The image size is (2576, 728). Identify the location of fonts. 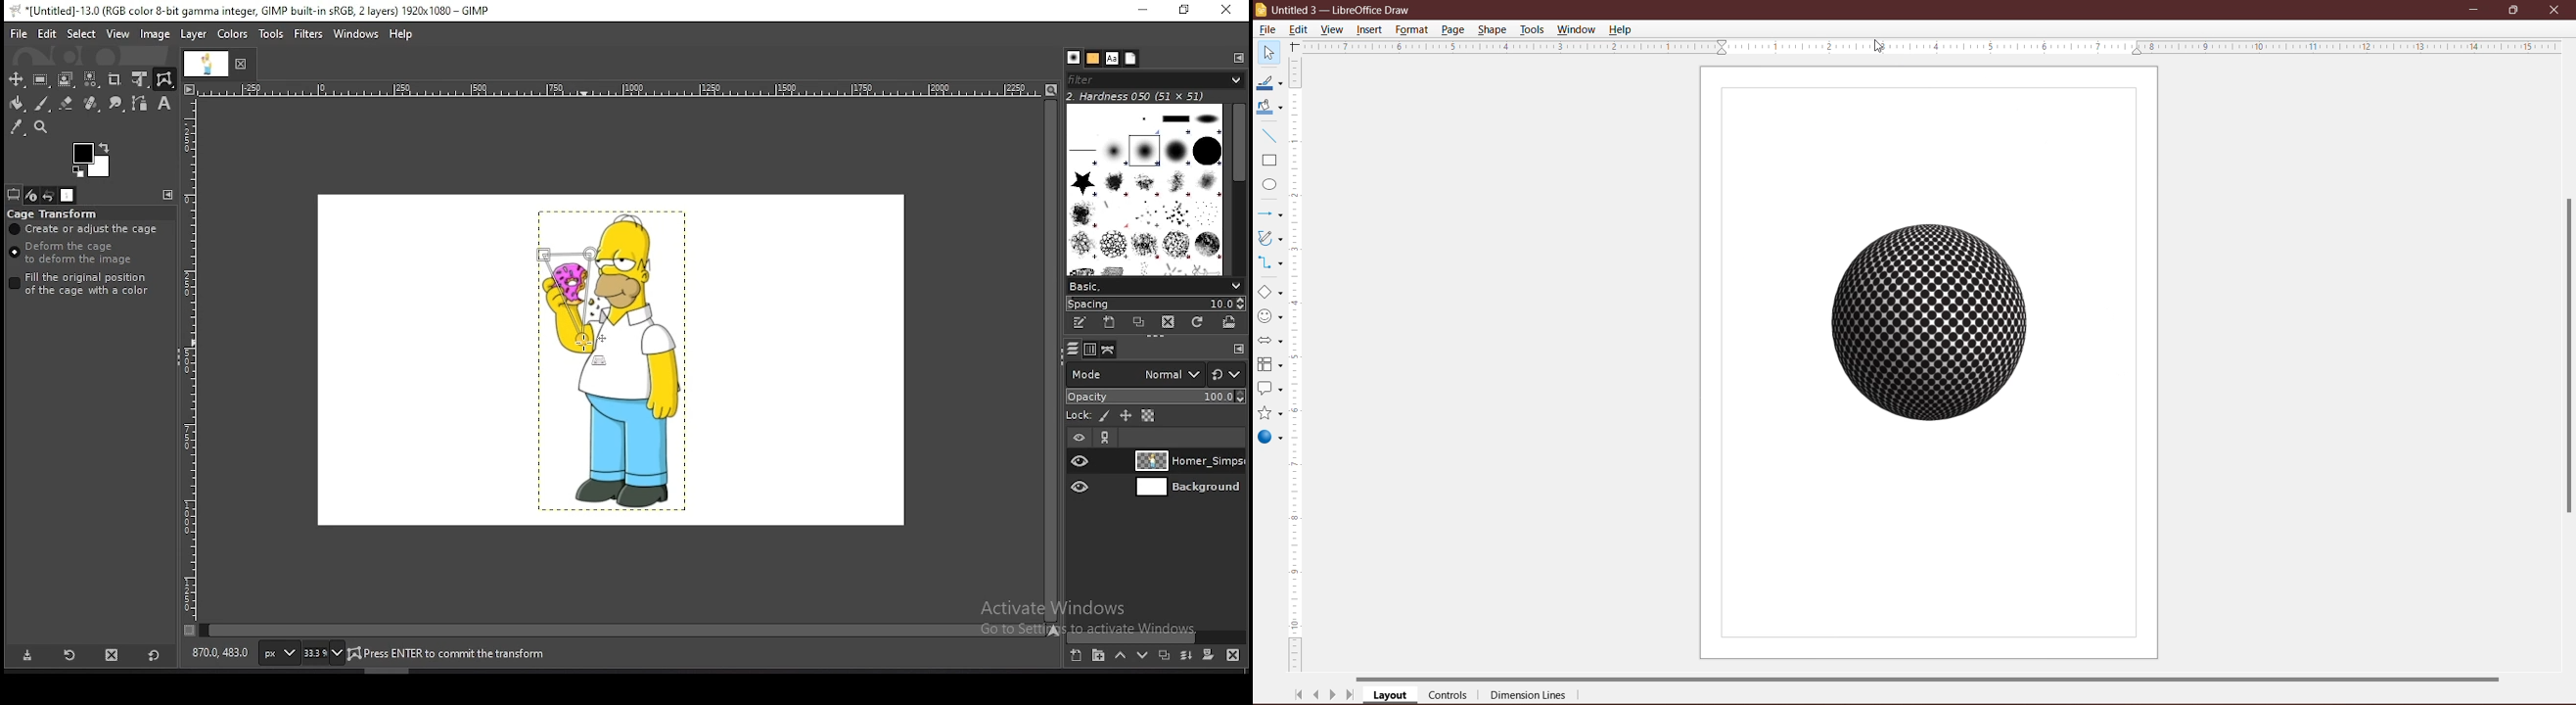
(1111, 58).